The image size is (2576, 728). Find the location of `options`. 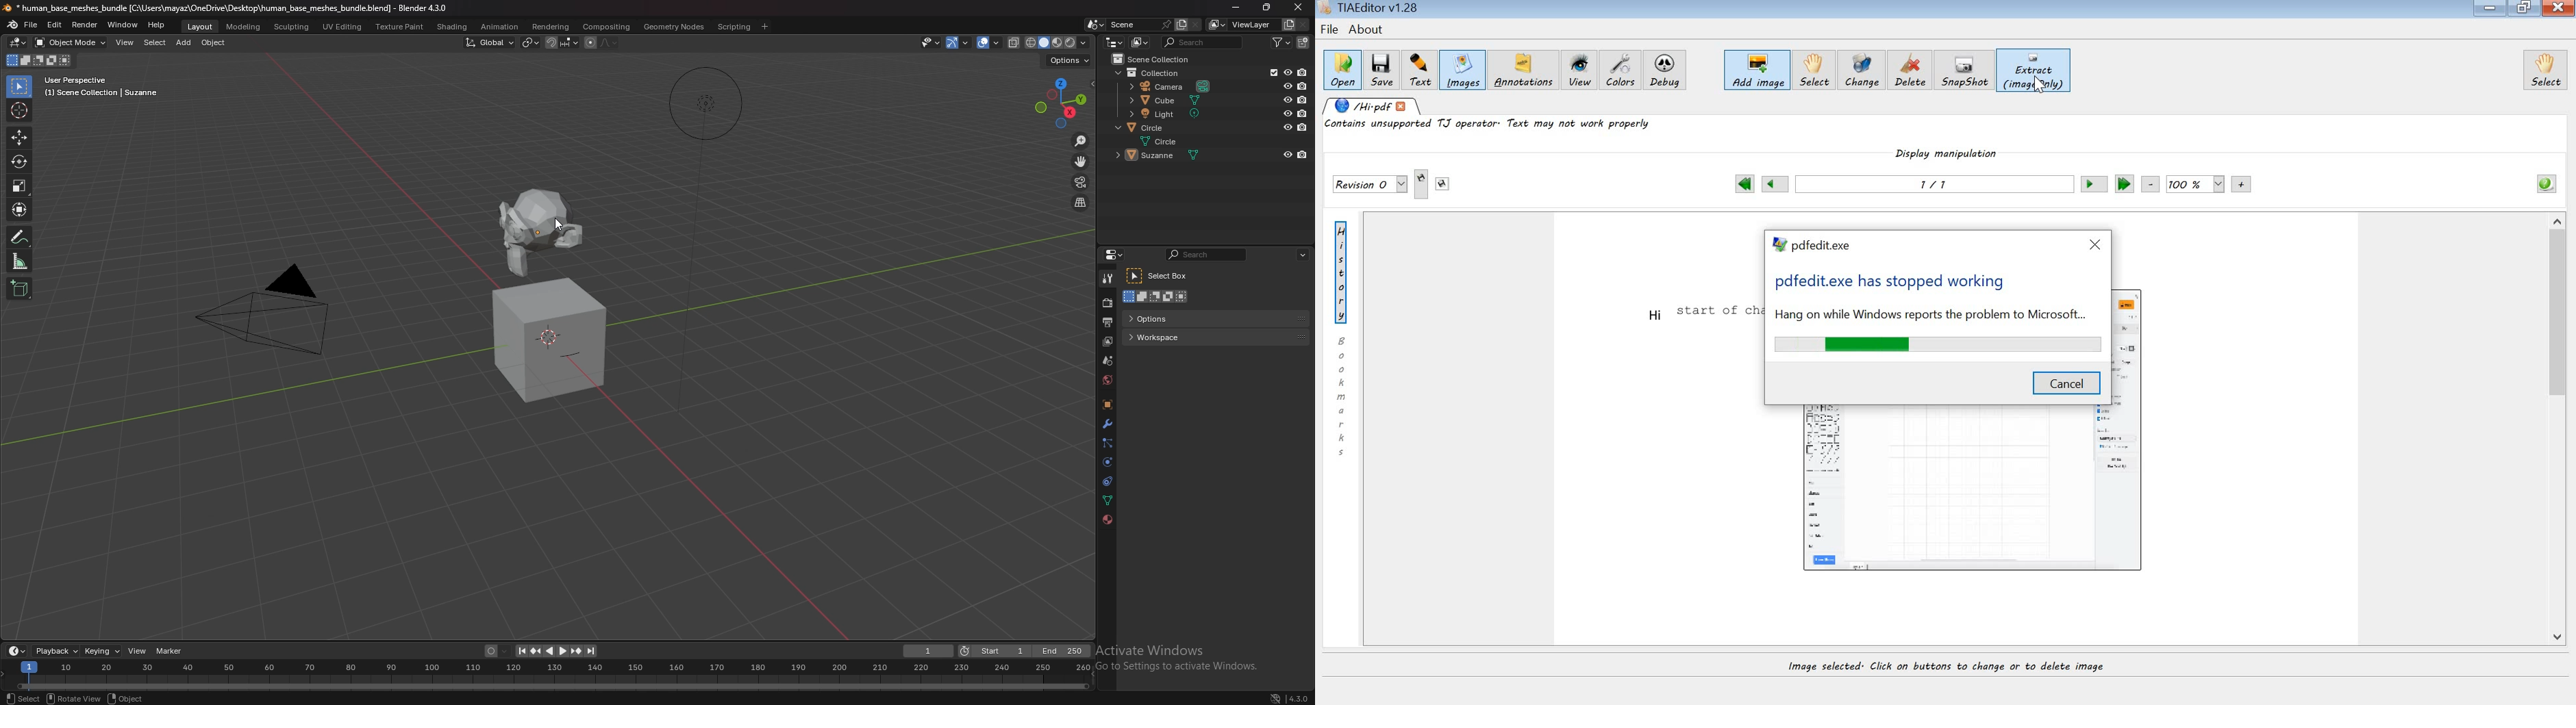

options is located at coordinates (1304, 254).